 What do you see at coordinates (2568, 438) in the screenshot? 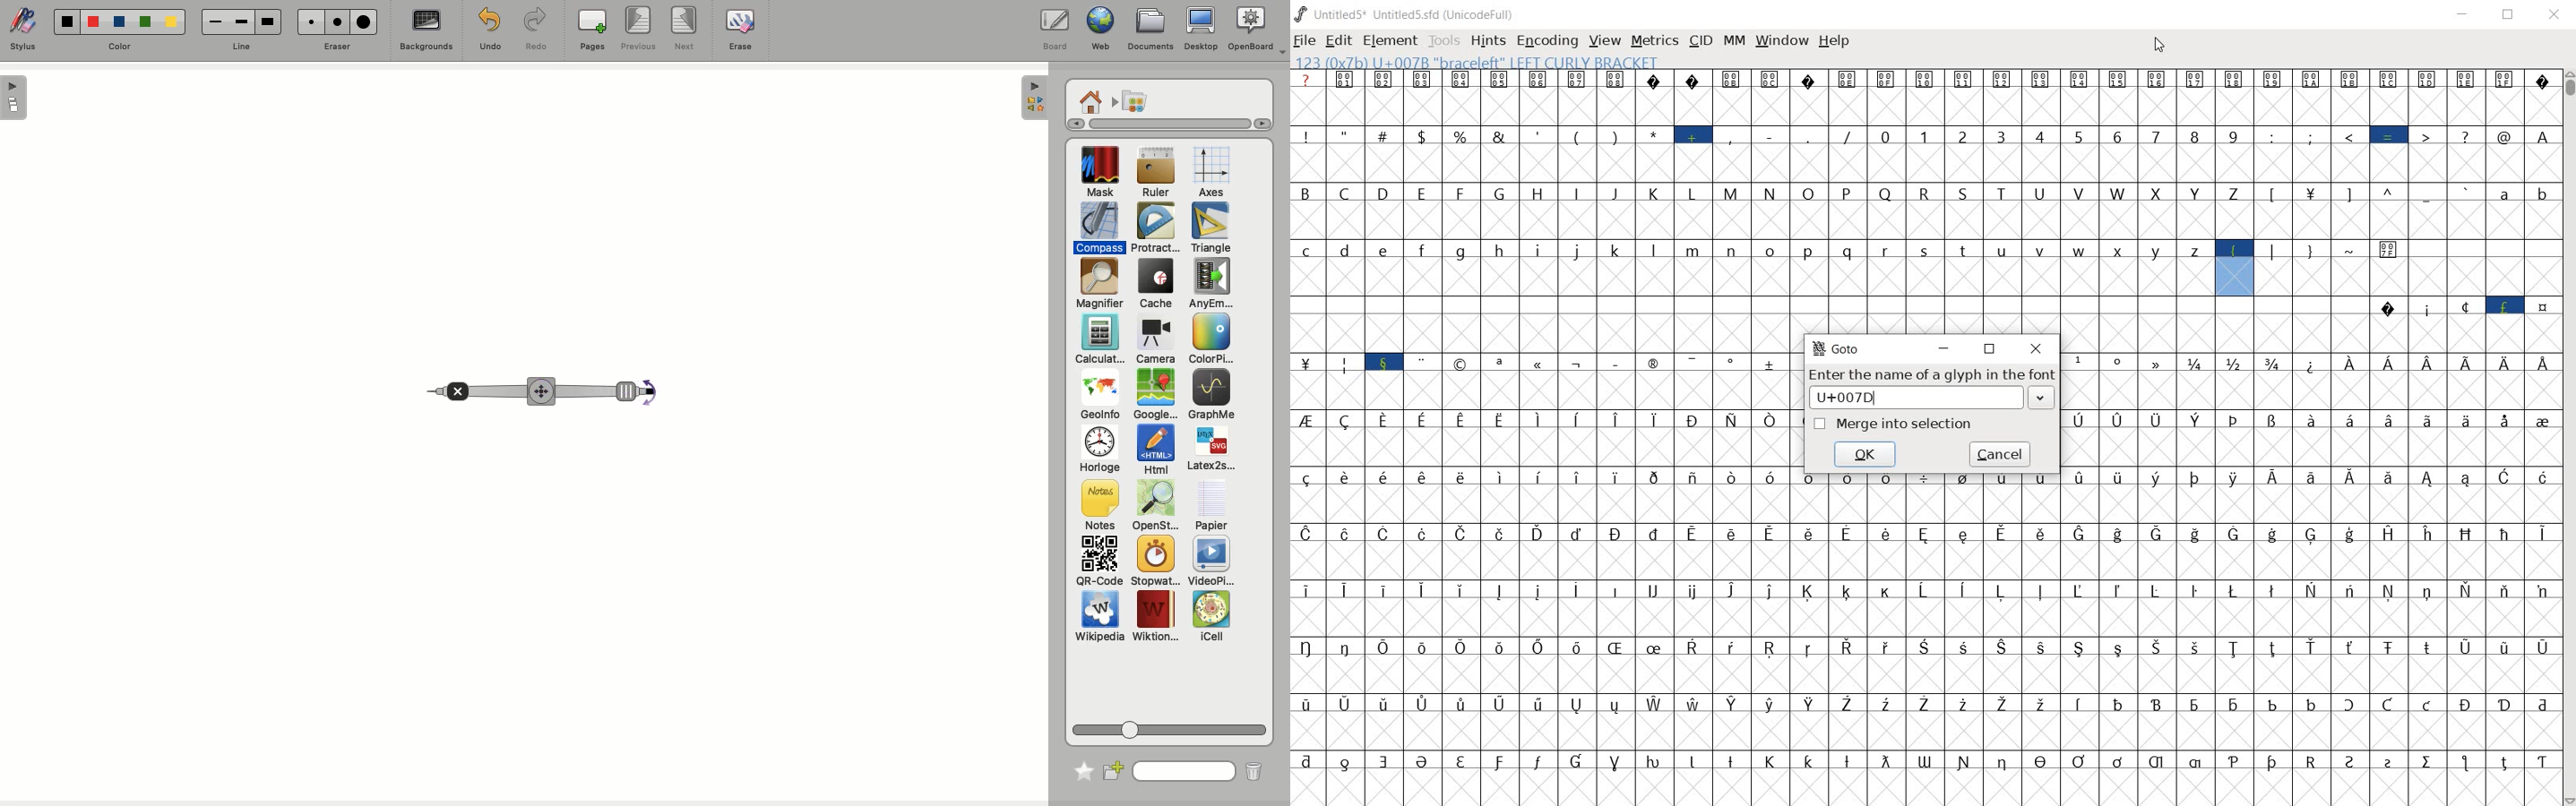
I see `SCROLLBAR` at bounding box center [2568, 438].